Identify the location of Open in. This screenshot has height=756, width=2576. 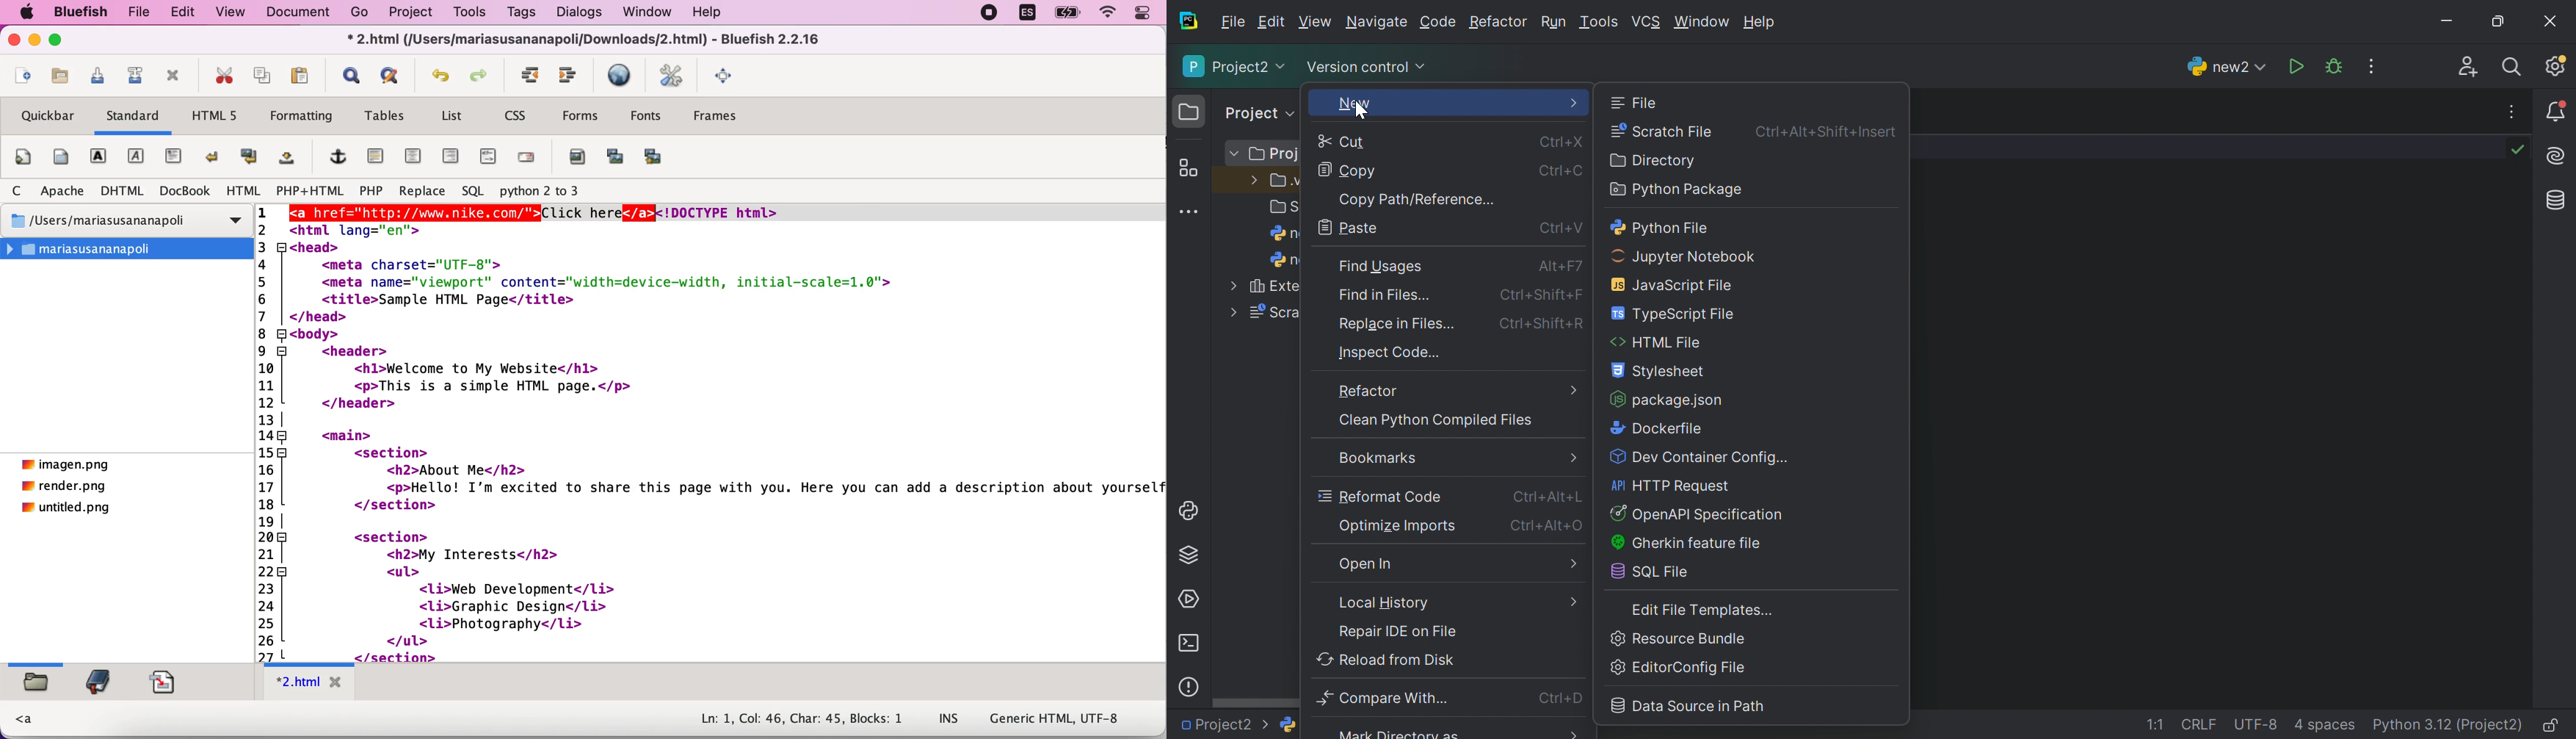
(1368, 563).